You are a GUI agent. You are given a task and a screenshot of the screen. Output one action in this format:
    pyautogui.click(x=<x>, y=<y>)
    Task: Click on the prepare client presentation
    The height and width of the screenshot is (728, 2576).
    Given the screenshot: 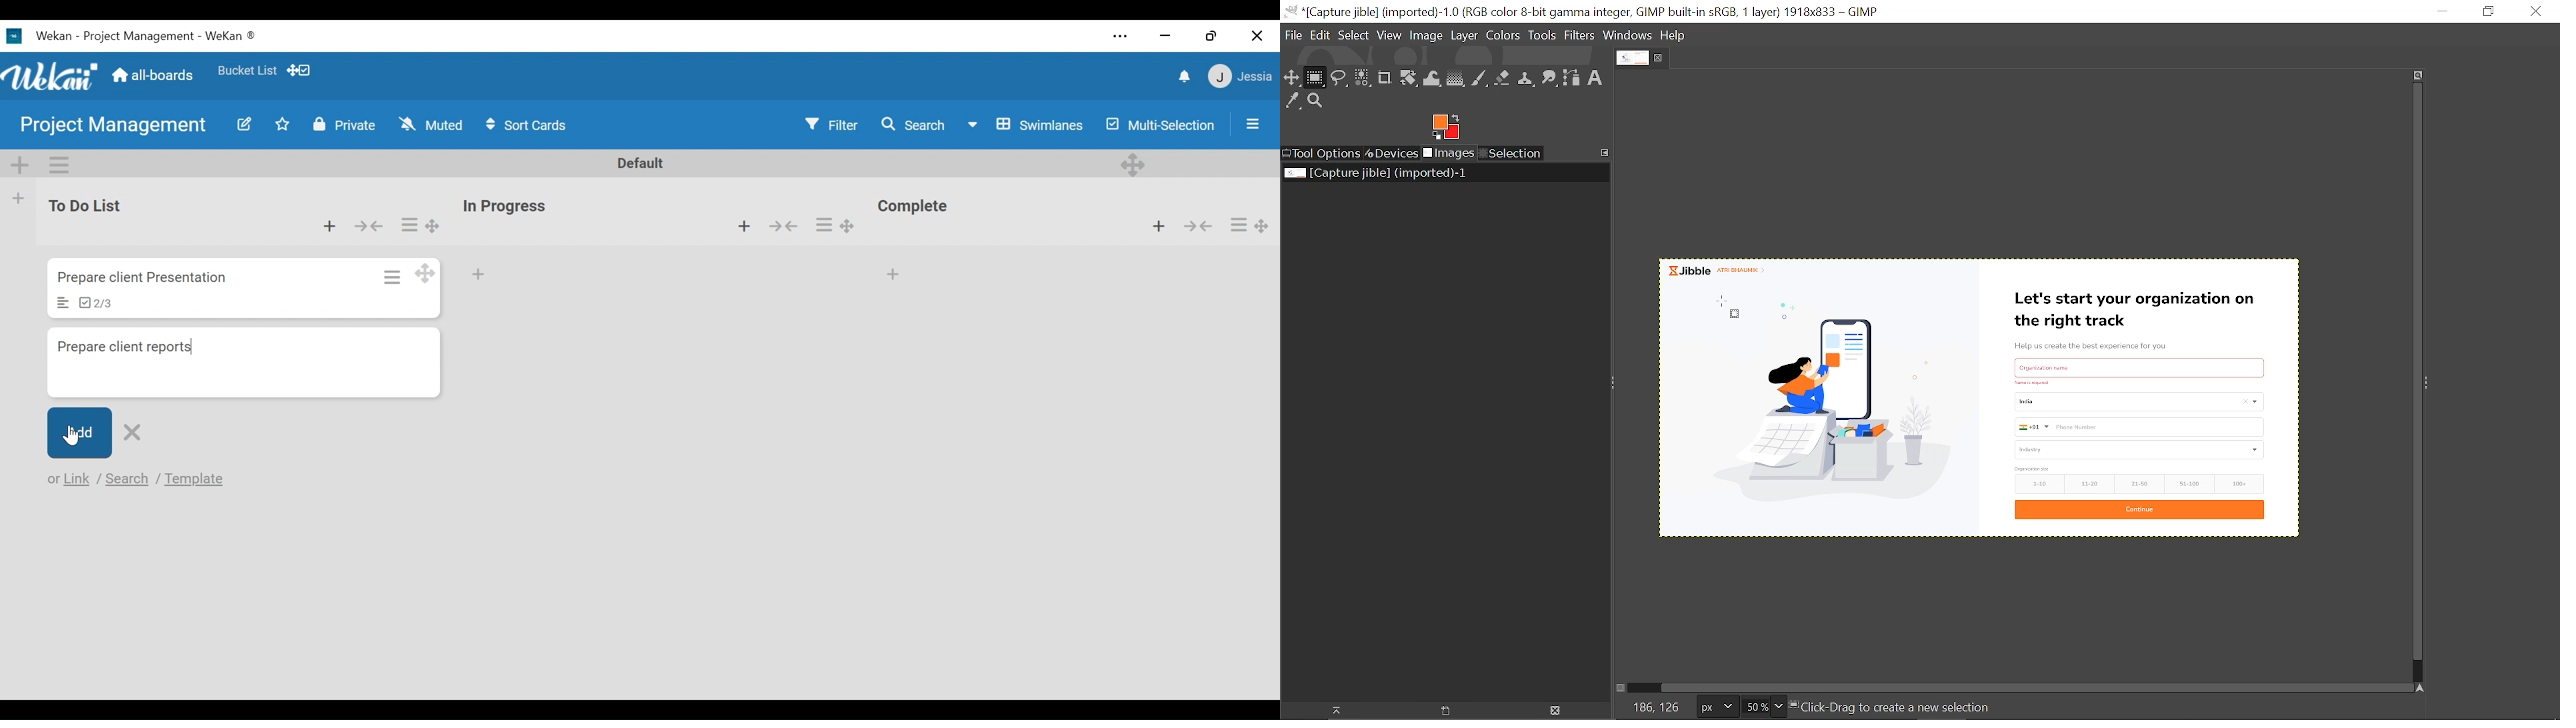 What is the action you would take?
    pyautogui.click(x=145, y=278)
    